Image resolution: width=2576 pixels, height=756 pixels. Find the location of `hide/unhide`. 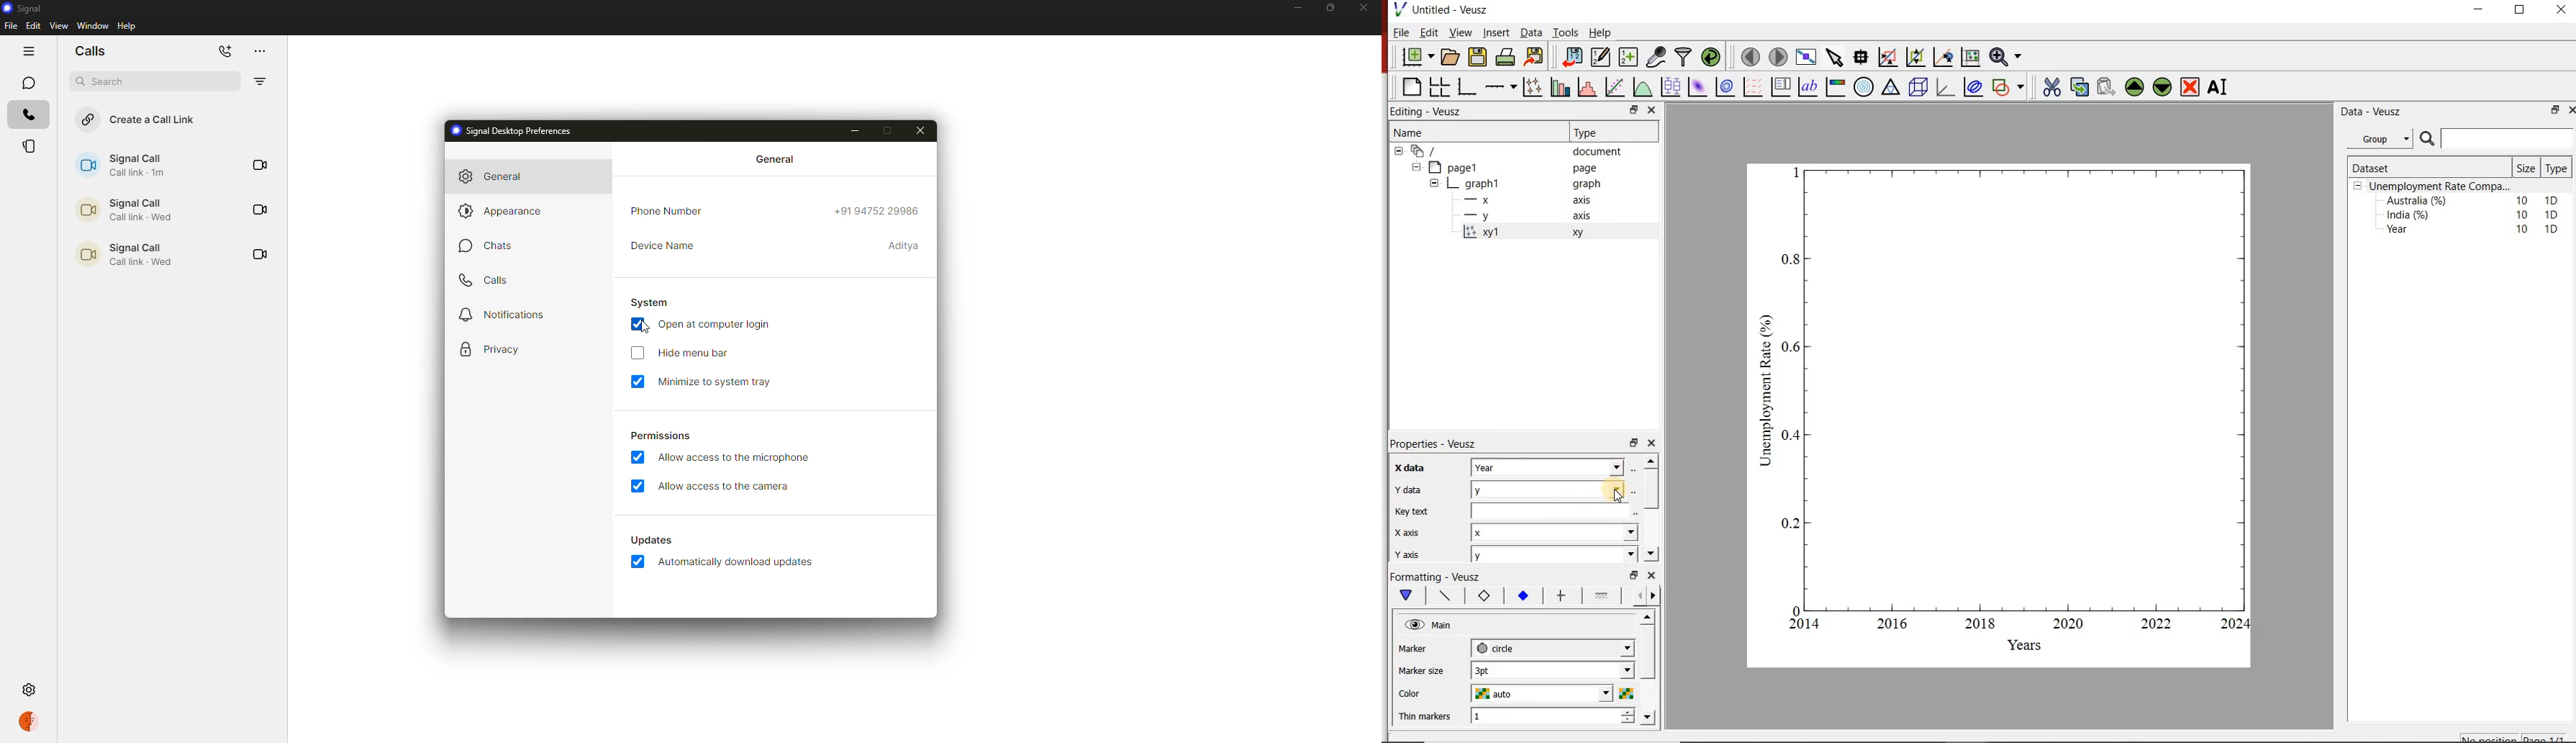

hide/unhide is located at coordinates (1414, 624).